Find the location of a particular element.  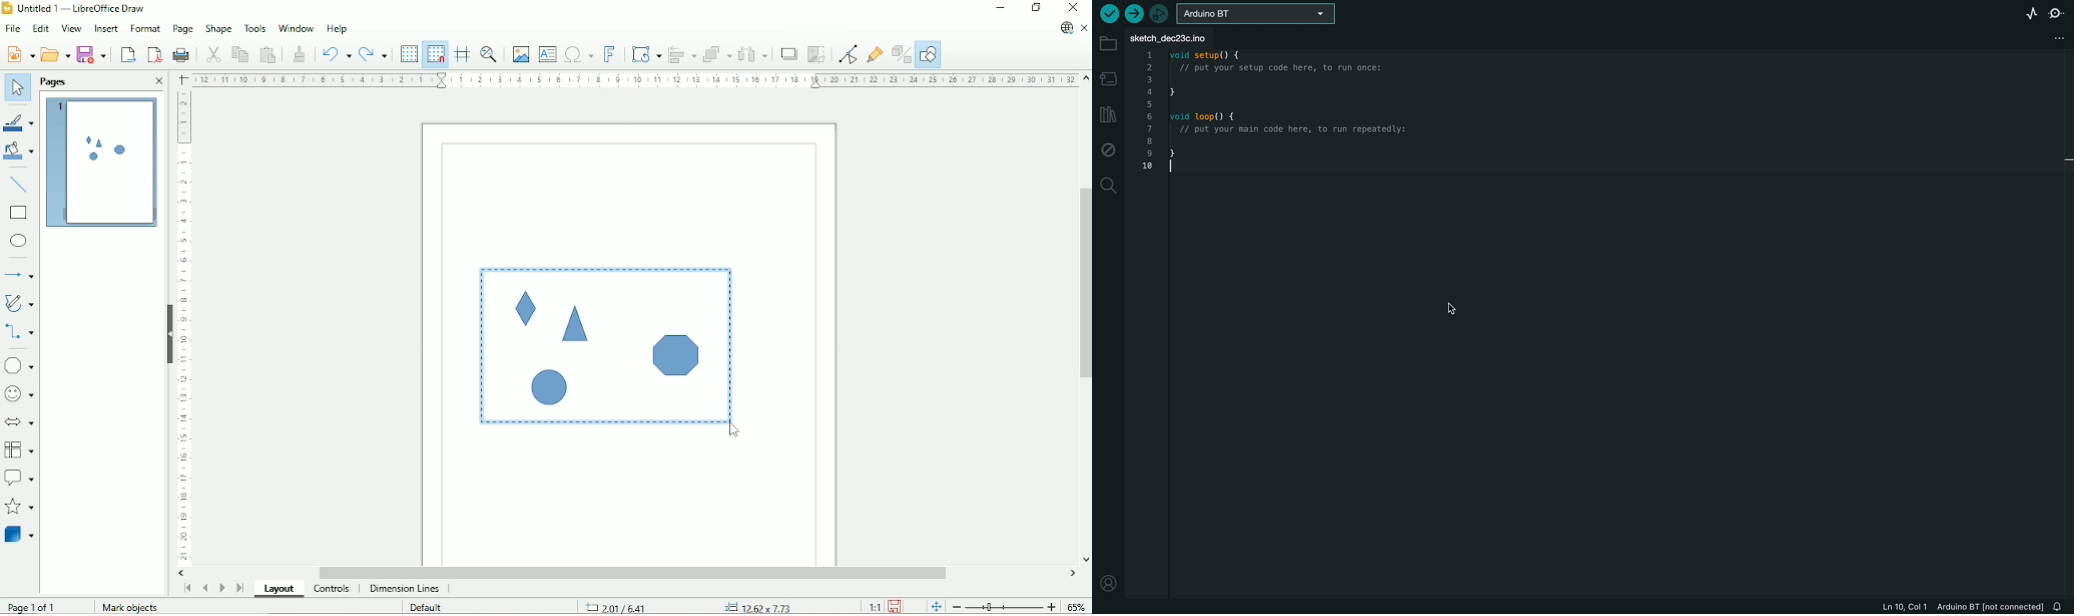

insert fontwork text is located at coordinates (610, 54).